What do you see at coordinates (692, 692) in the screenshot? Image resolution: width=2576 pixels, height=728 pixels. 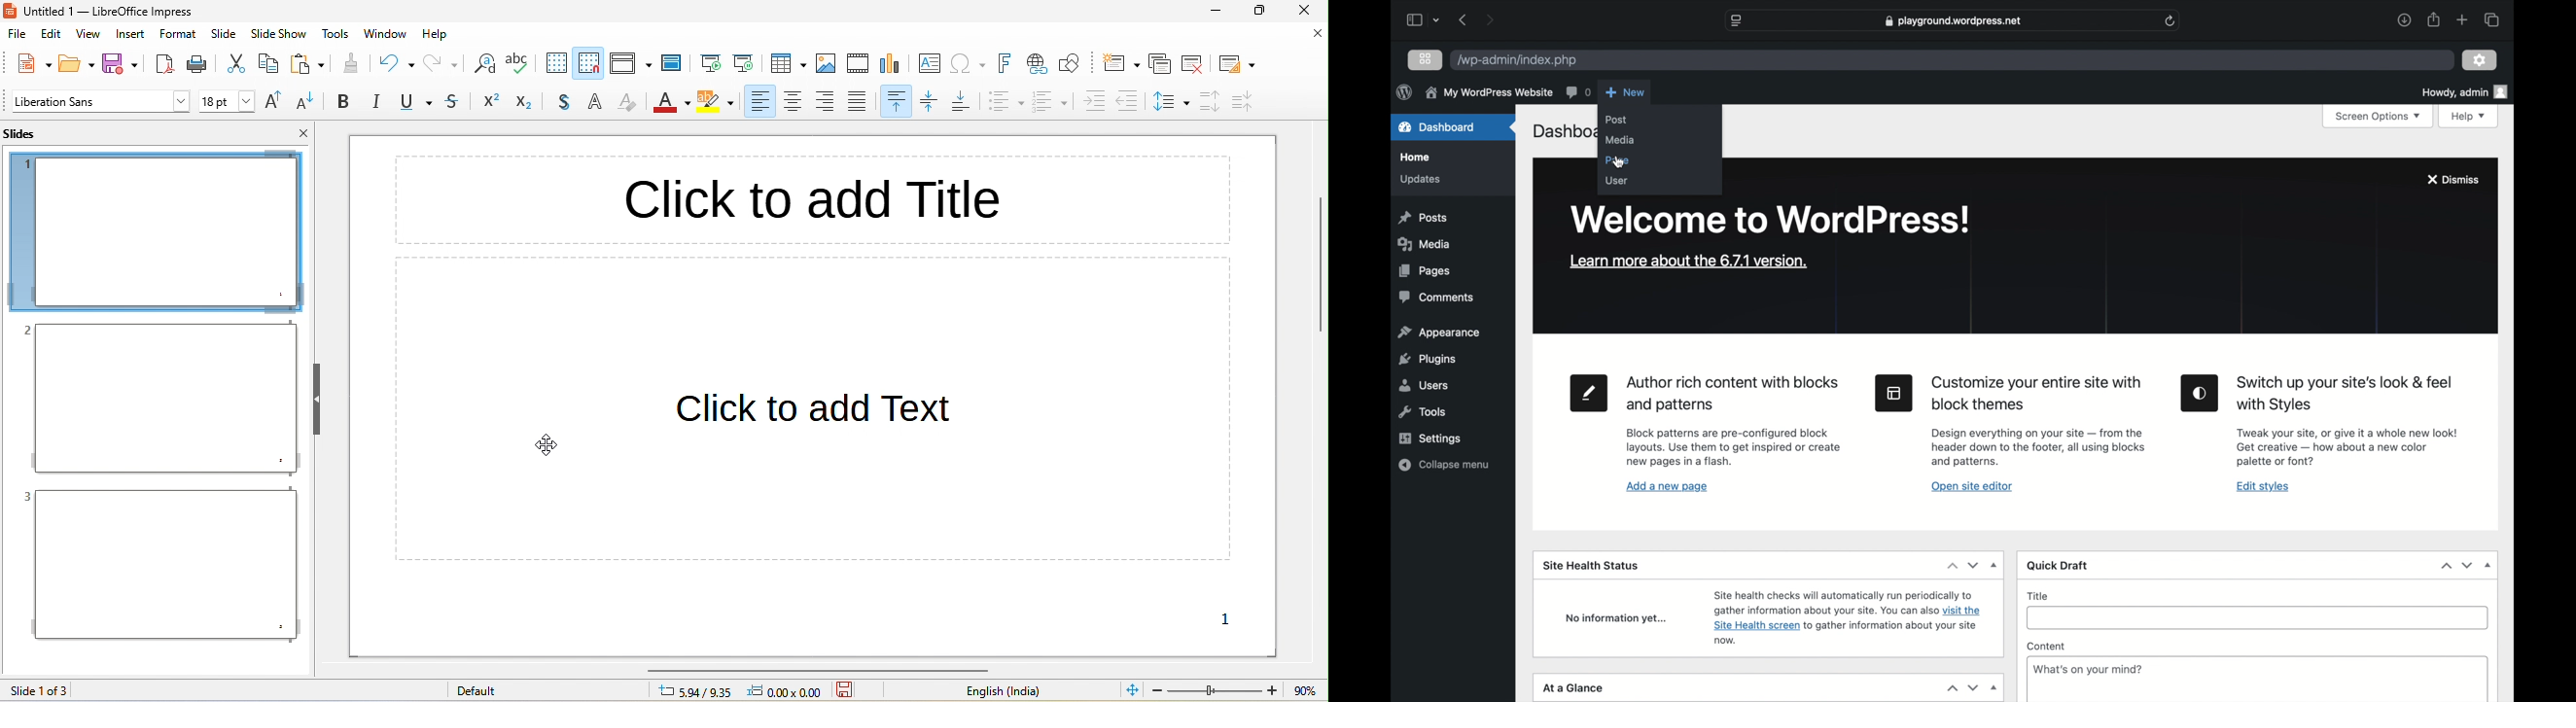 I see `0.94/1.12` at bounding box center [692, 692].